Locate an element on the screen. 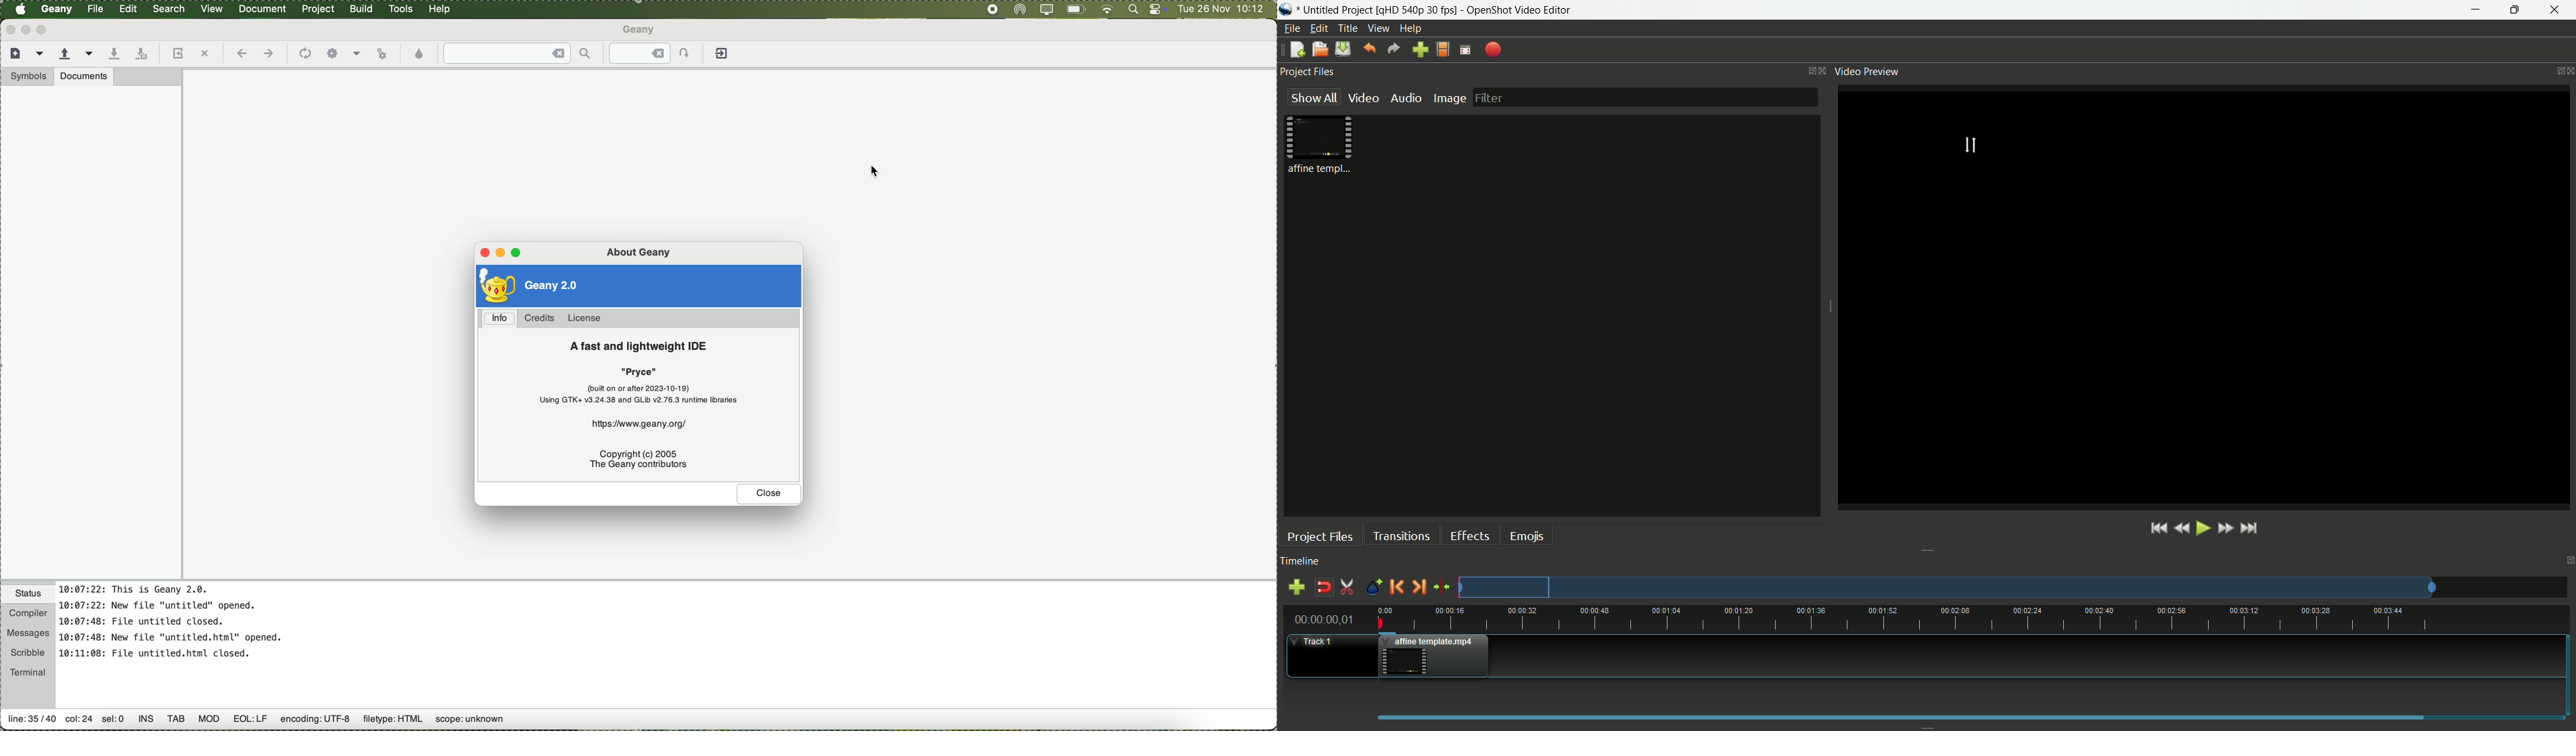  jump to start is located at coordinates (2158, 529).